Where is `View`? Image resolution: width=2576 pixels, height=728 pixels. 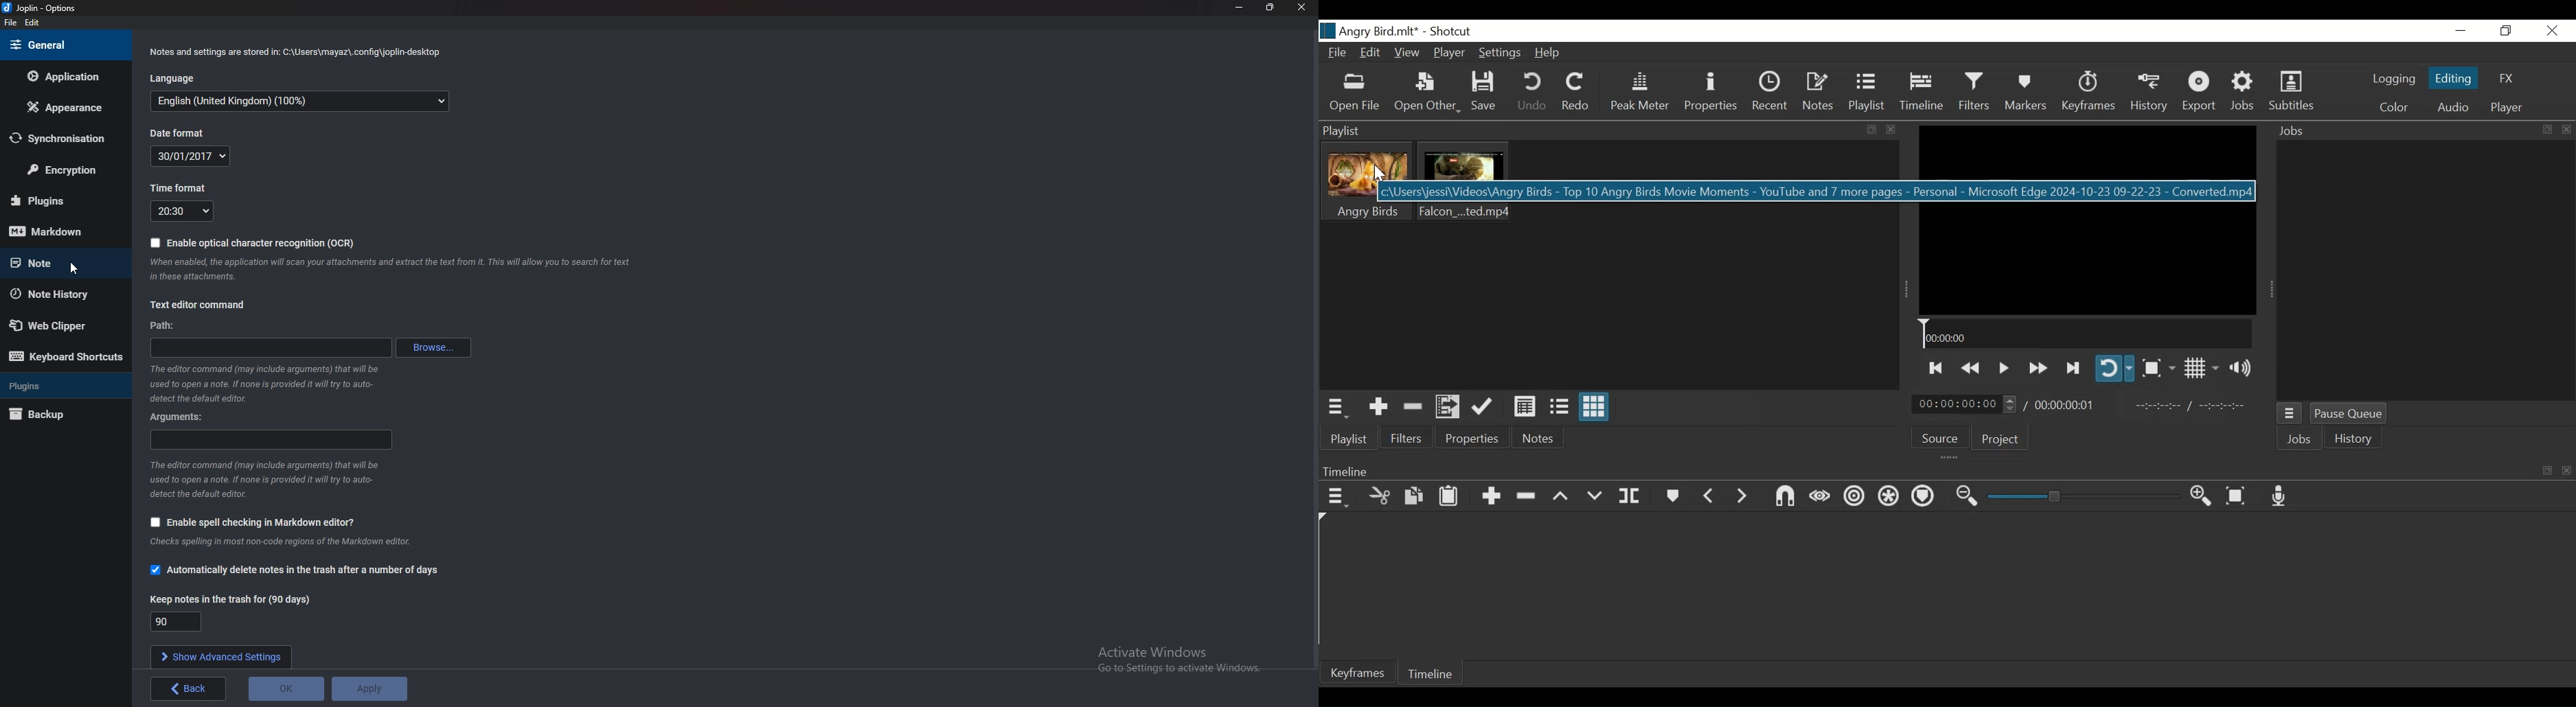
View is located at coordinates (1407, 53).